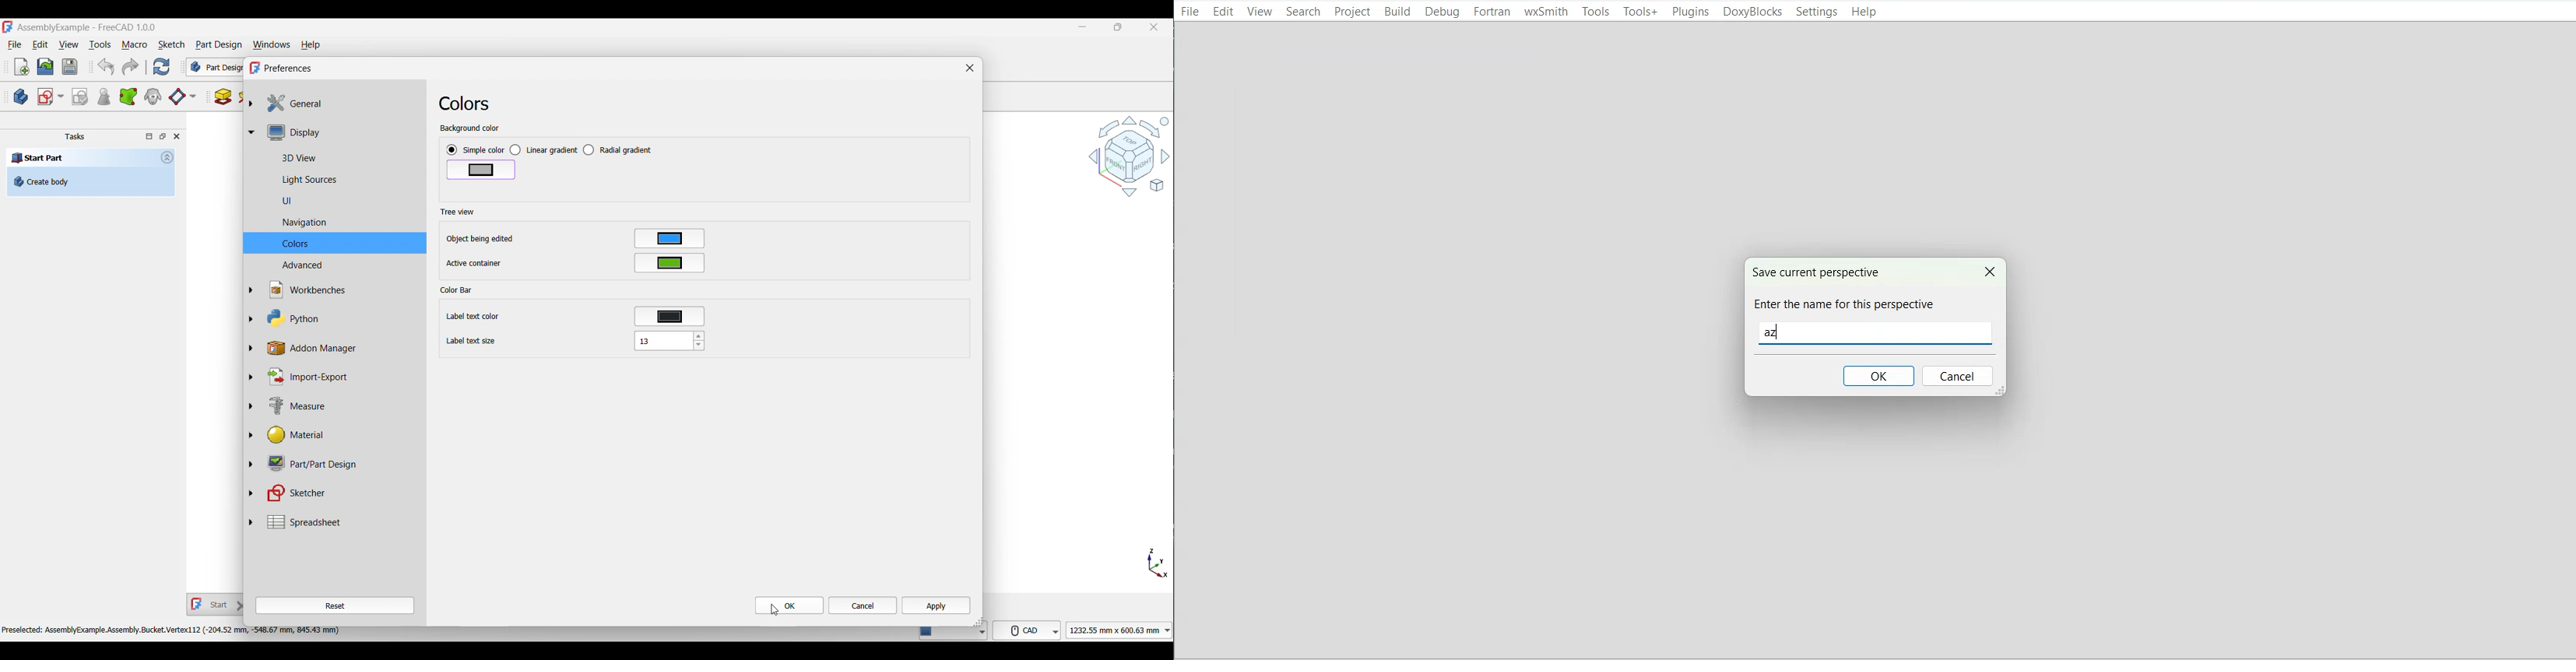  I want to click on Minimize, so click(1083, 27).